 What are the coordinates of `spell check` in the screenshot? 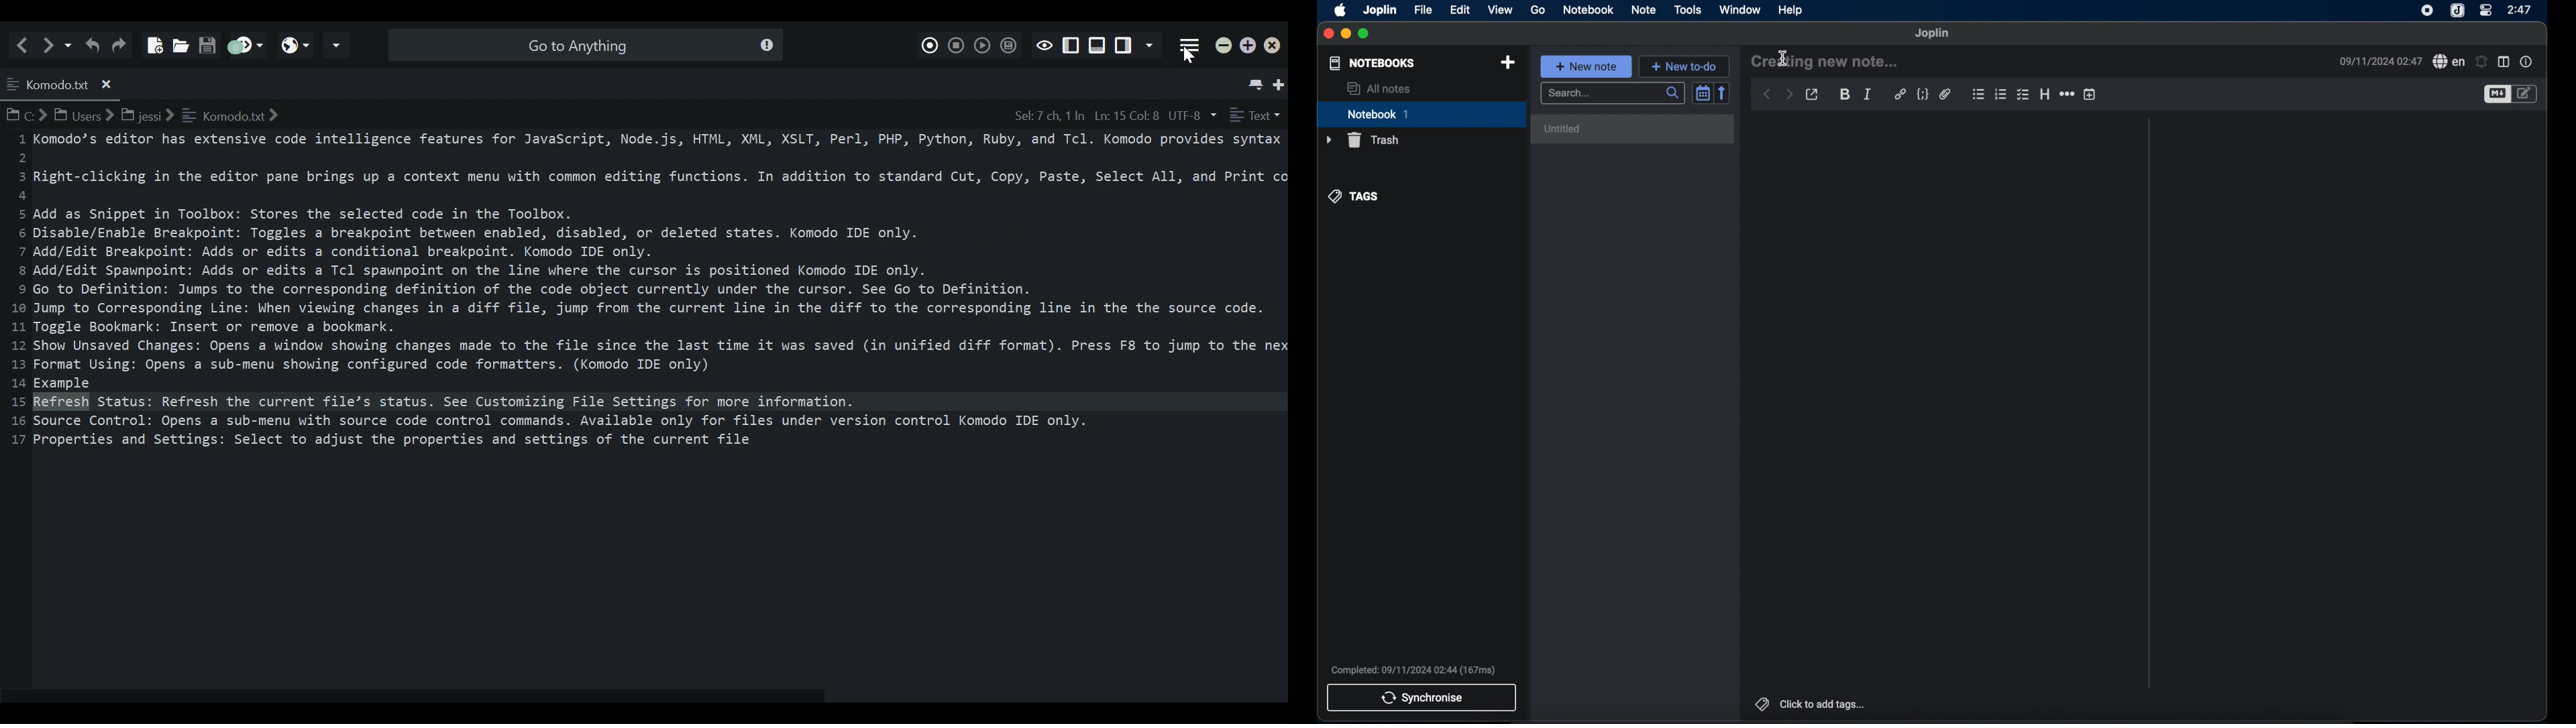 It's located at (2448, 61).